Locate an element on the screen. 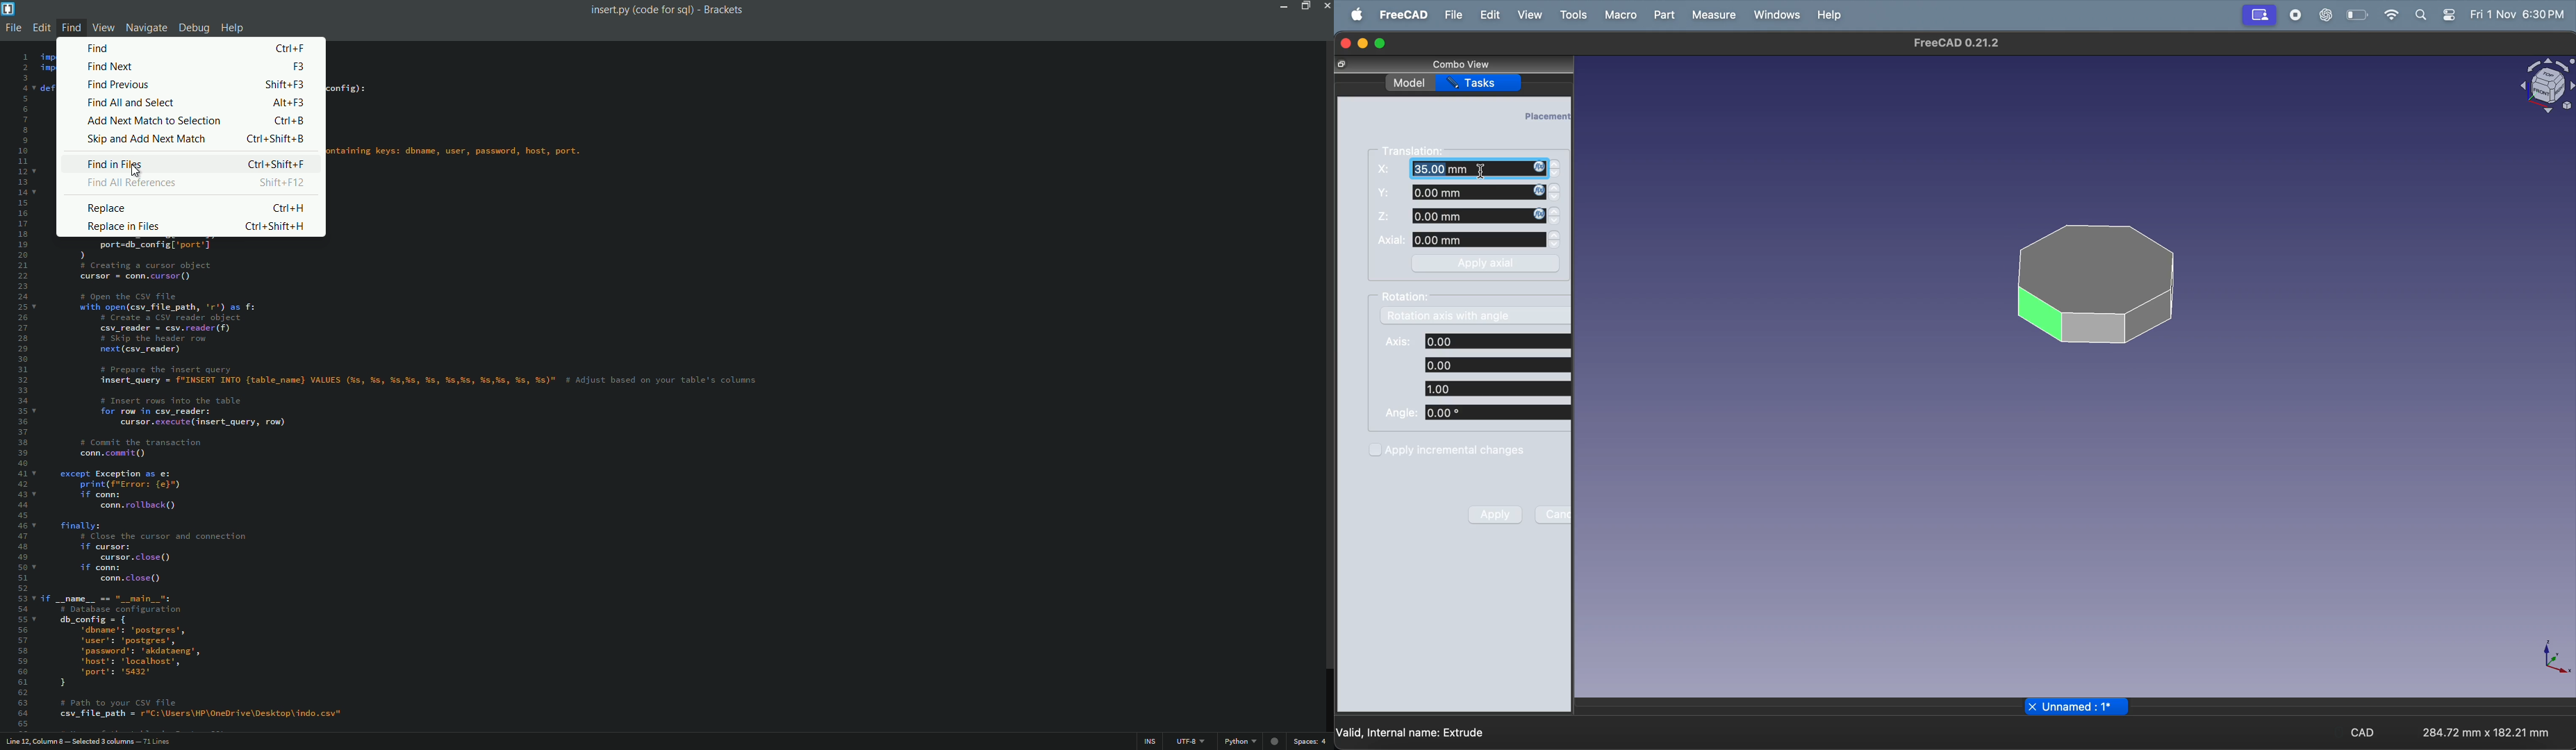 This screenshot has height=756, width=2576. replace in files is located at coordinates (127, 227).